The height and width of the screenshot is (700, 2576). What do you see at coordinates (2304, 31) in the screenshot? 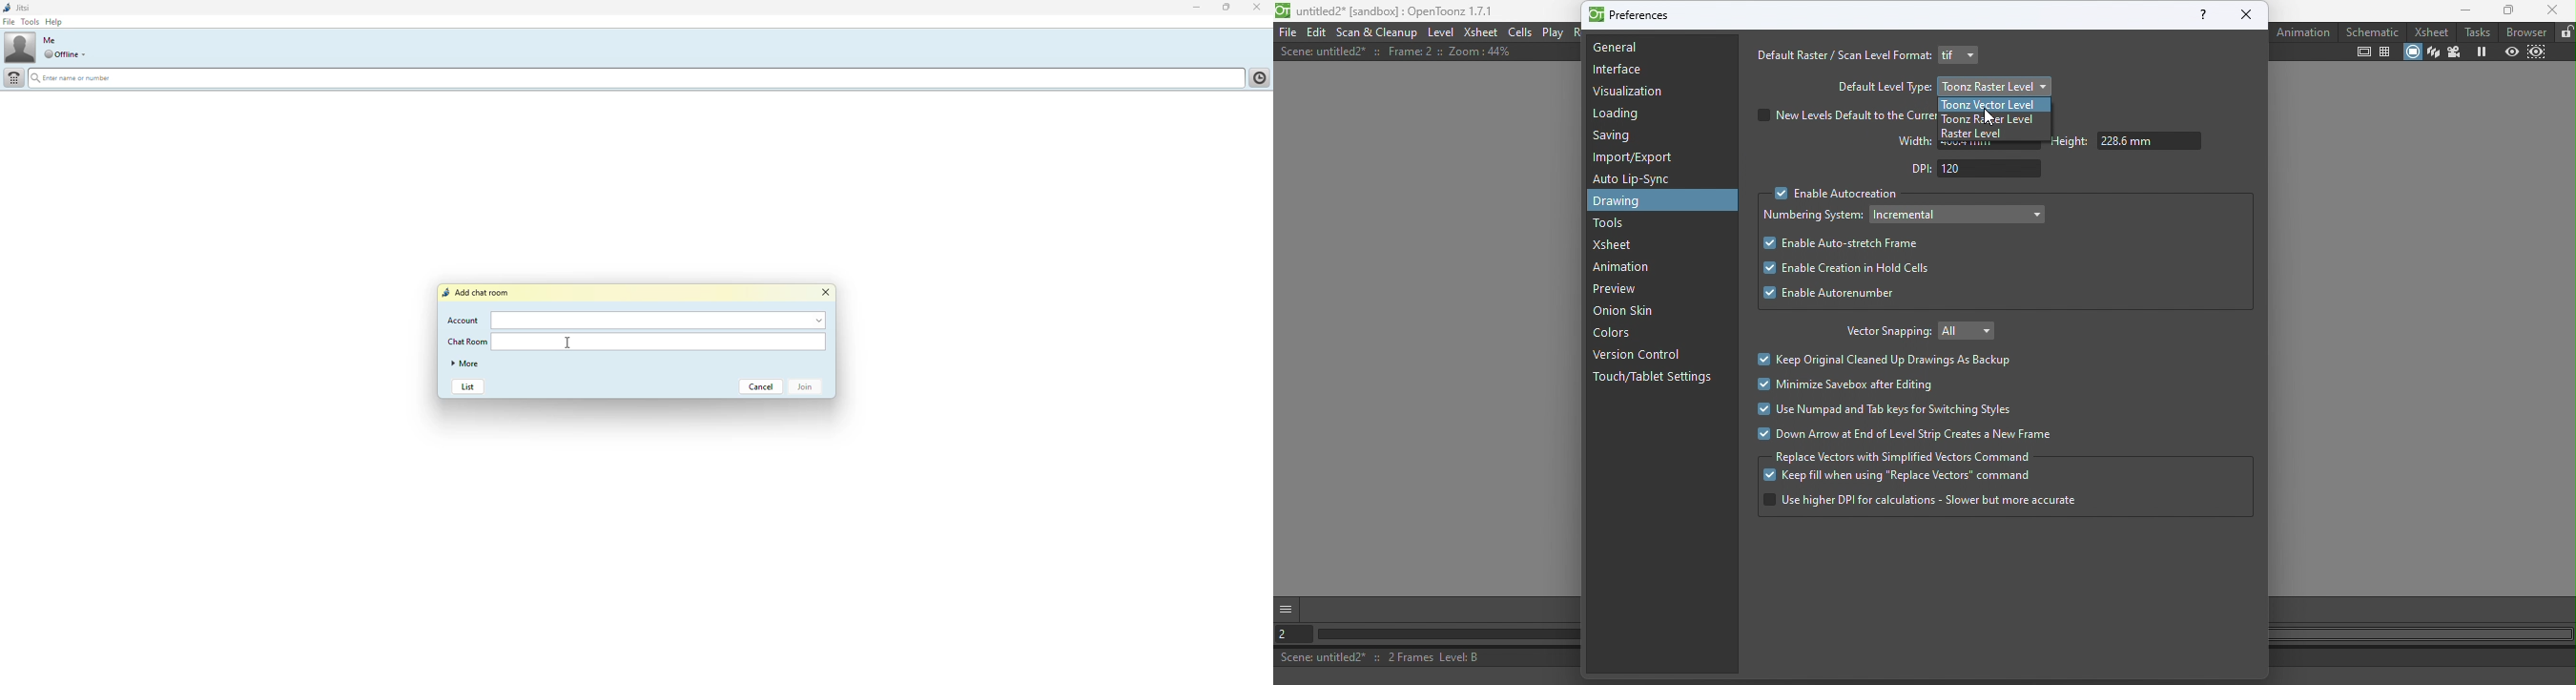
I see `Animation` at bounding box center [2304, 31].